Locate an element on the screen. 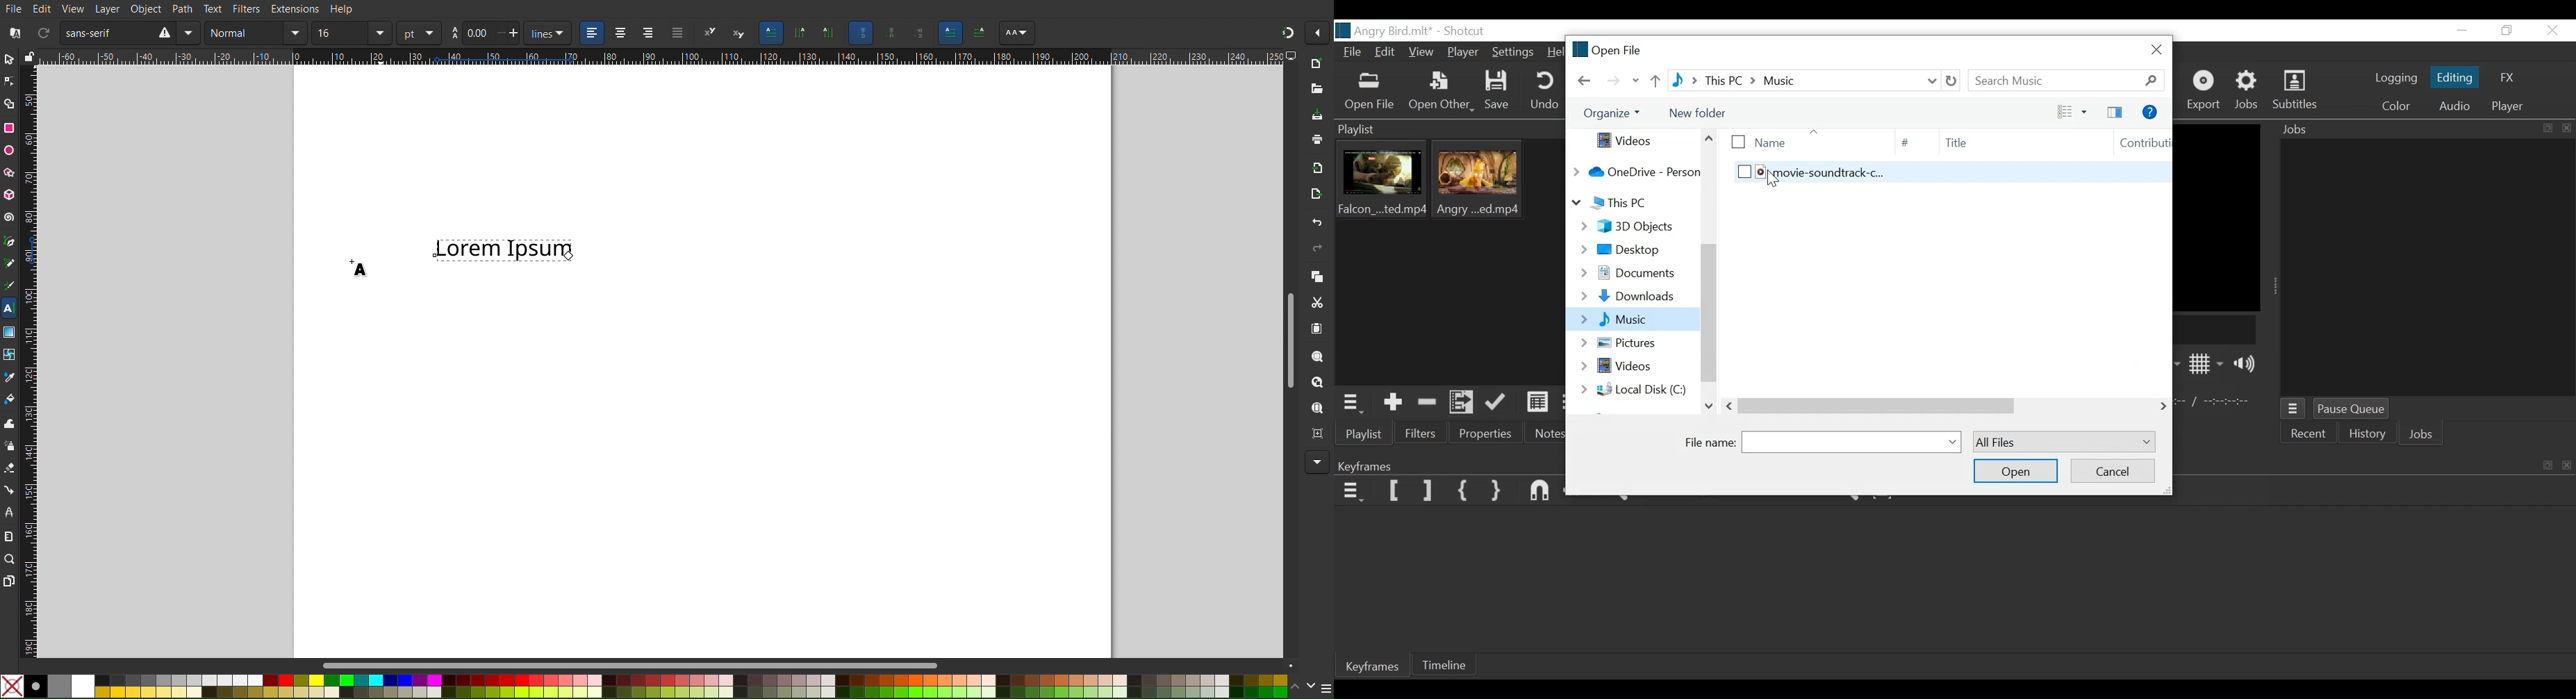  Scaling Objects settings is located at coordinates (800, 33).